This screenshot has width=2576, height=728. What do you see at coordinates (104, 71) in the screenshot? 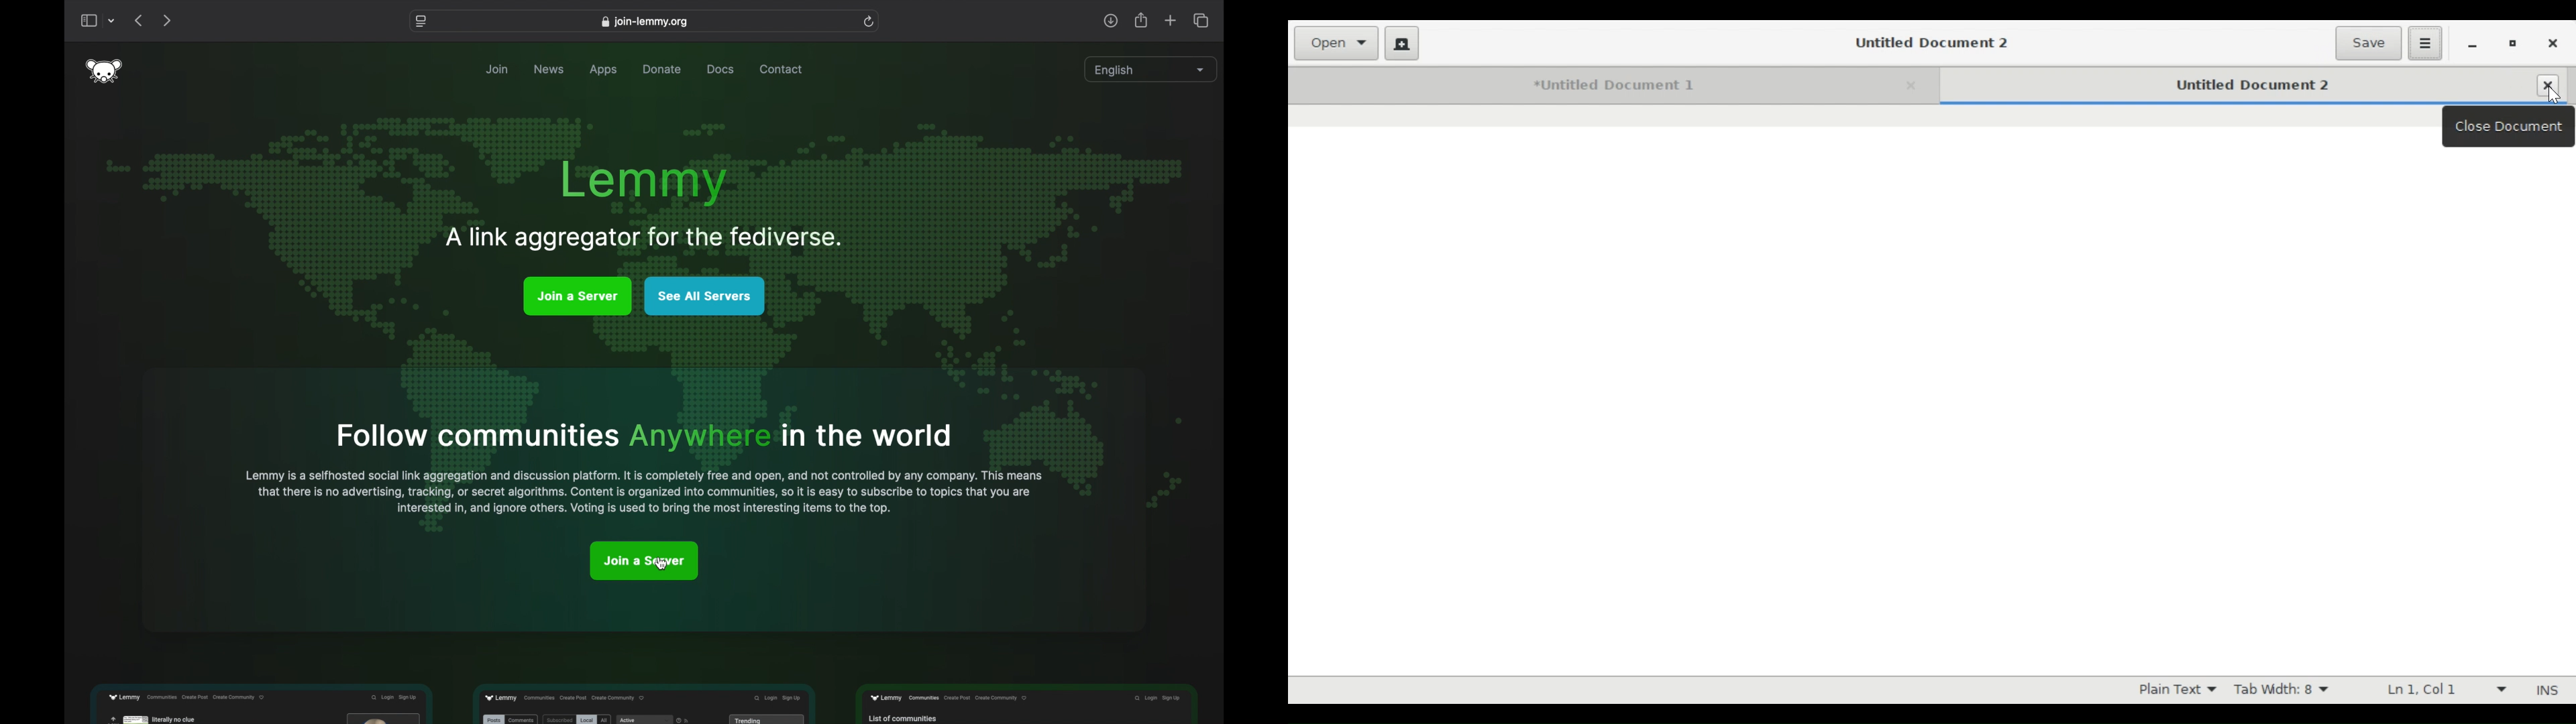
I see `lemmy` at bounding box center [104, 71].